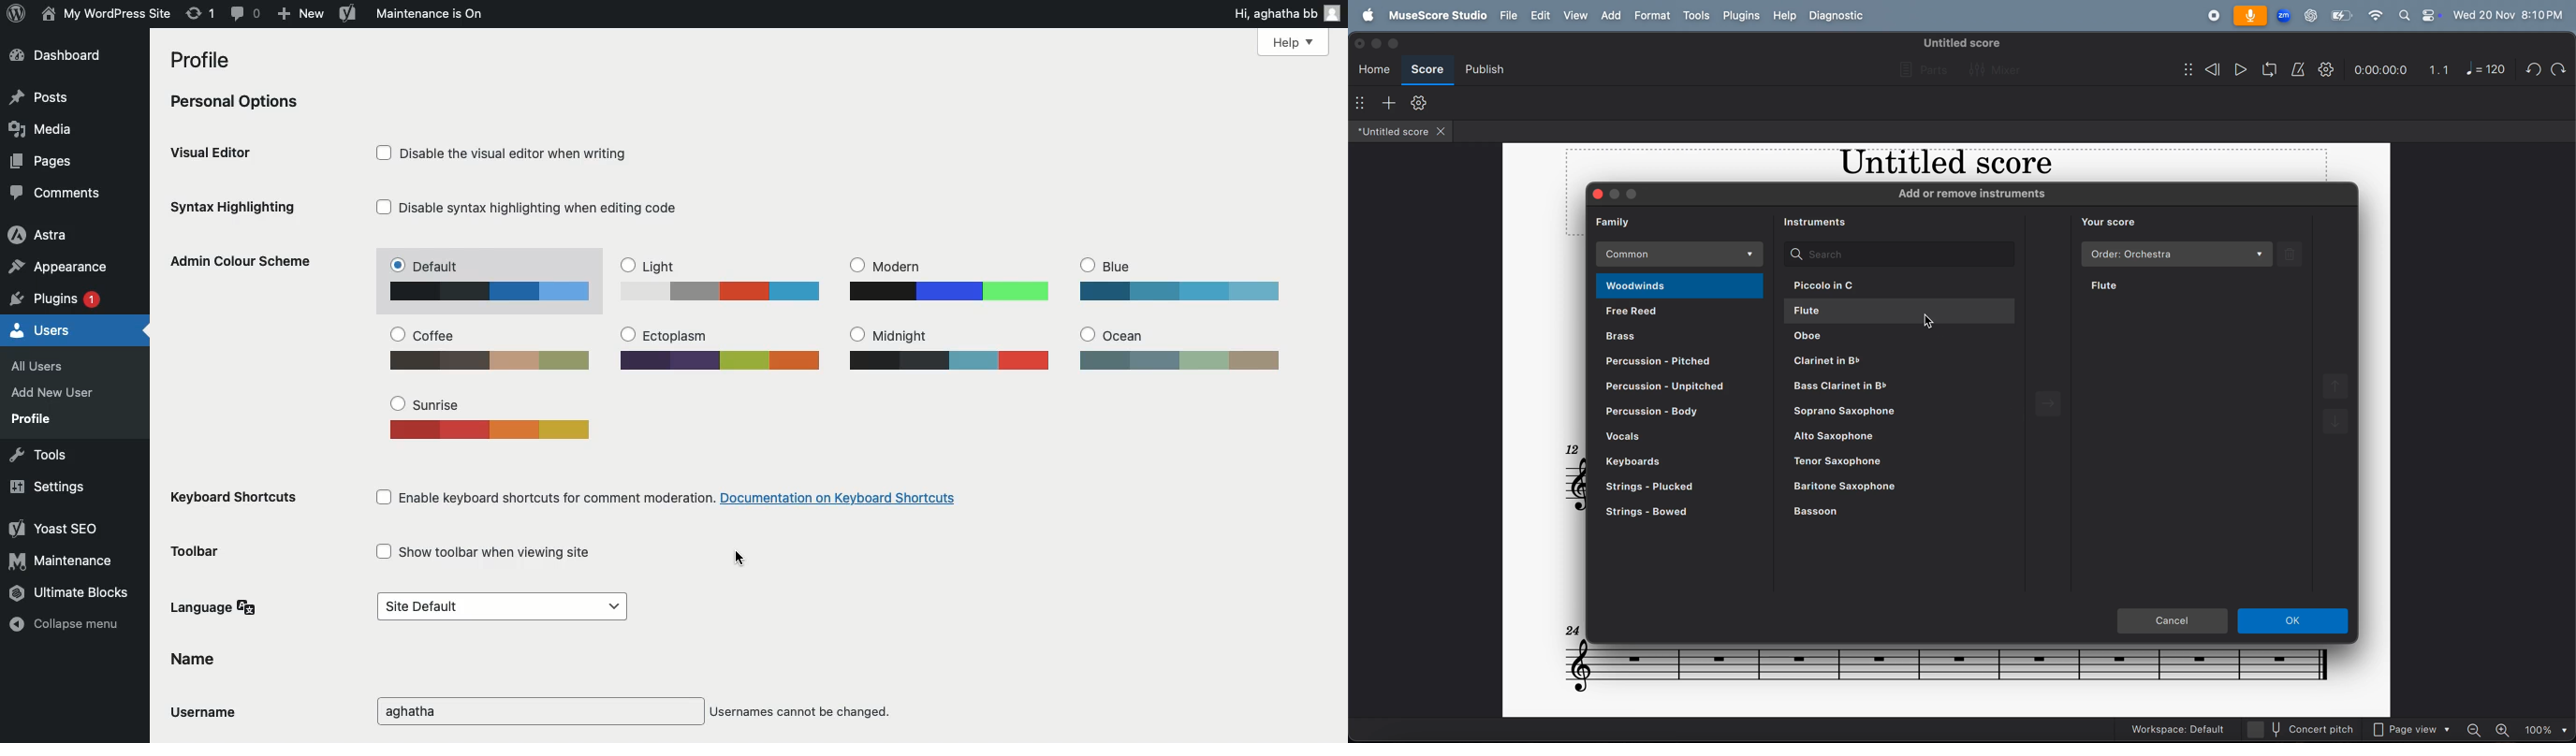  What do you see at coordinates (57, 530) in the screenshot?
I see `Yoast SEO` at bounding box center [57, 530].